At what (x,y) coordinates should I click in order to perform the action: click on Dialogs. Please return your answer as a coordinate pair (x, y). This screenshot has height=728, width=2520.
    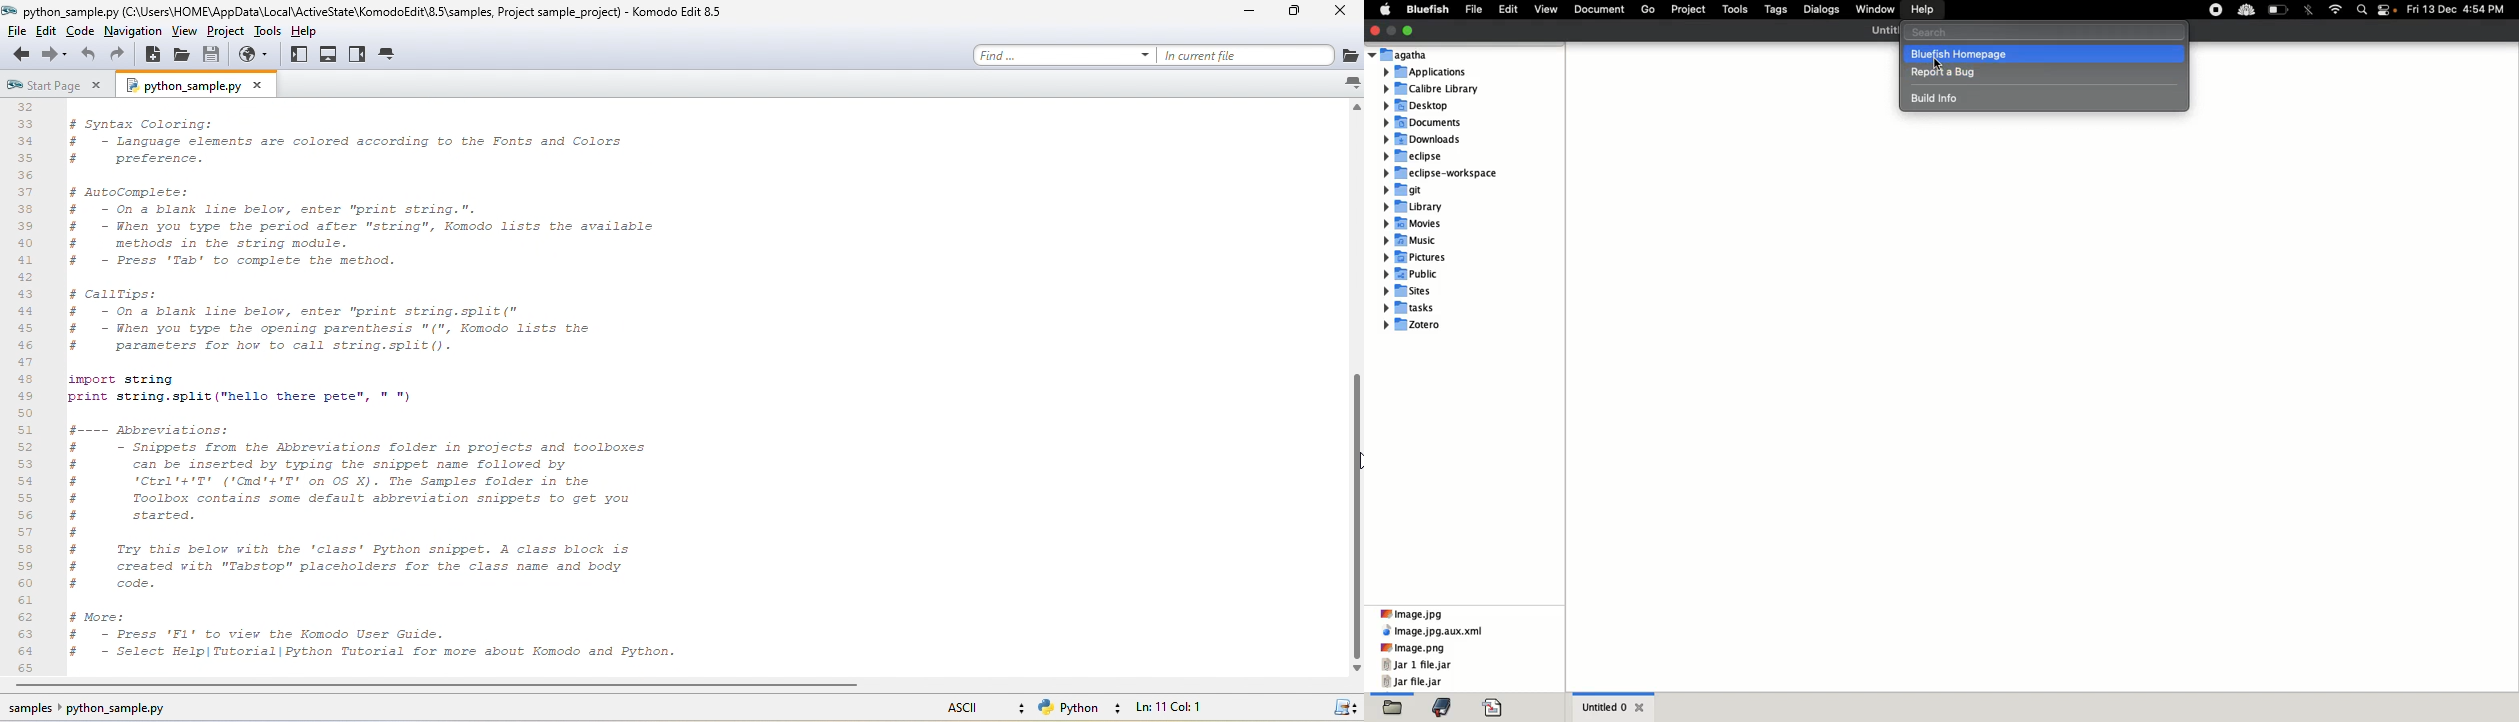
    Looking at the image, I should click on (1822, 10).